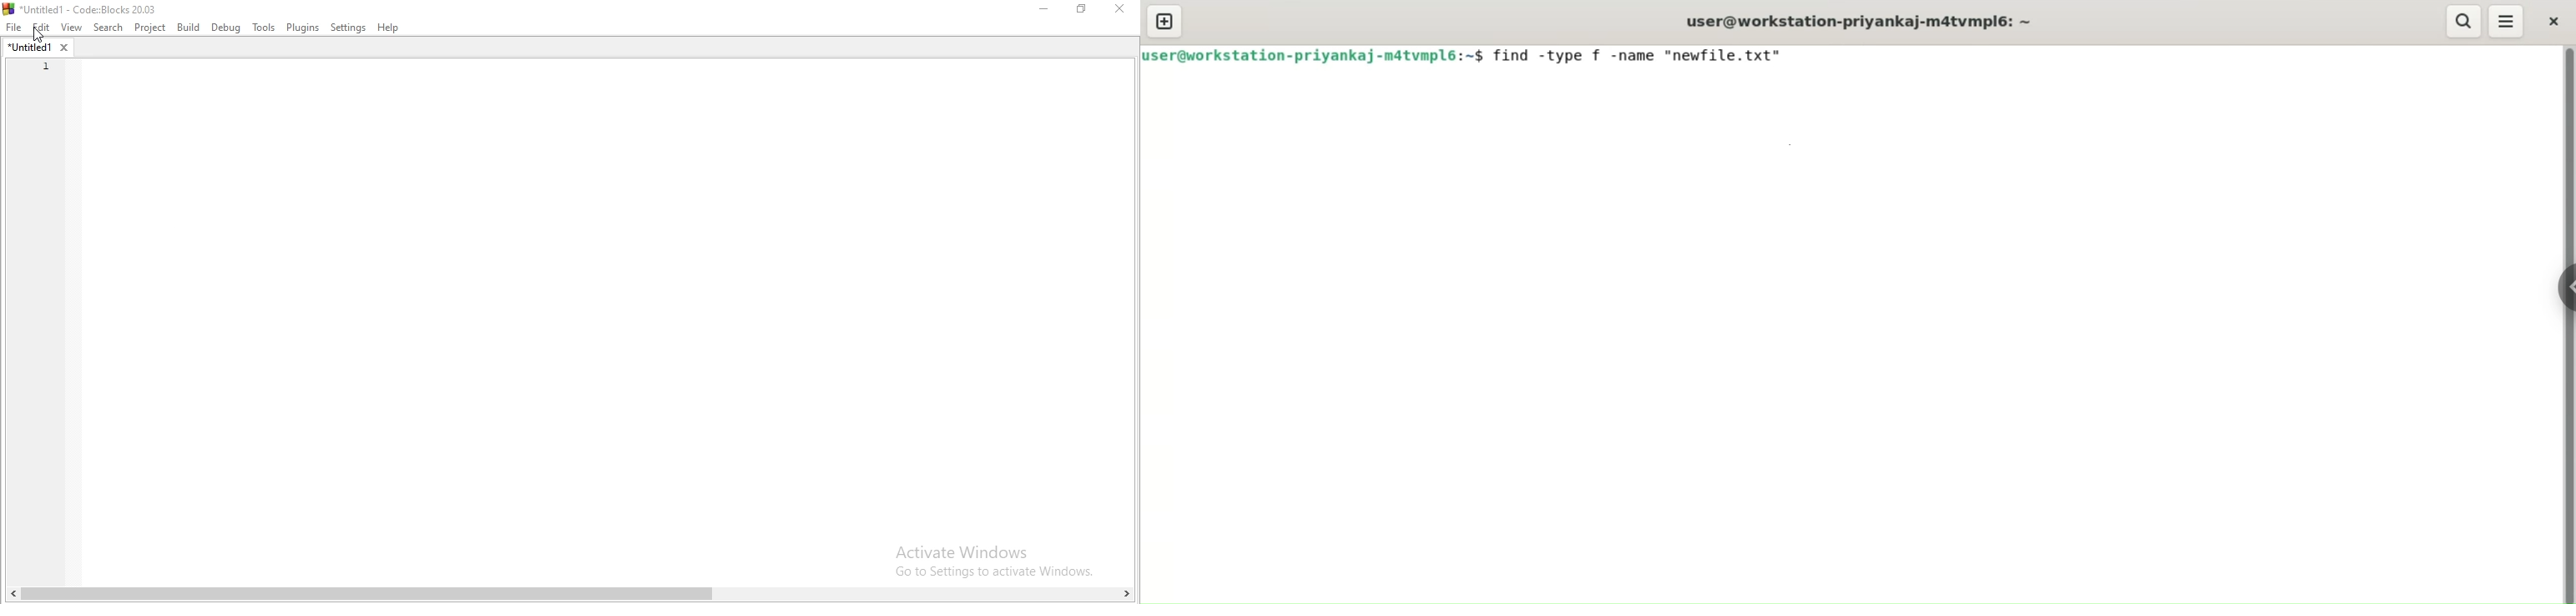 This screenshot has height=616, width=2576. I want to click on cursor, so click(1792, 56).